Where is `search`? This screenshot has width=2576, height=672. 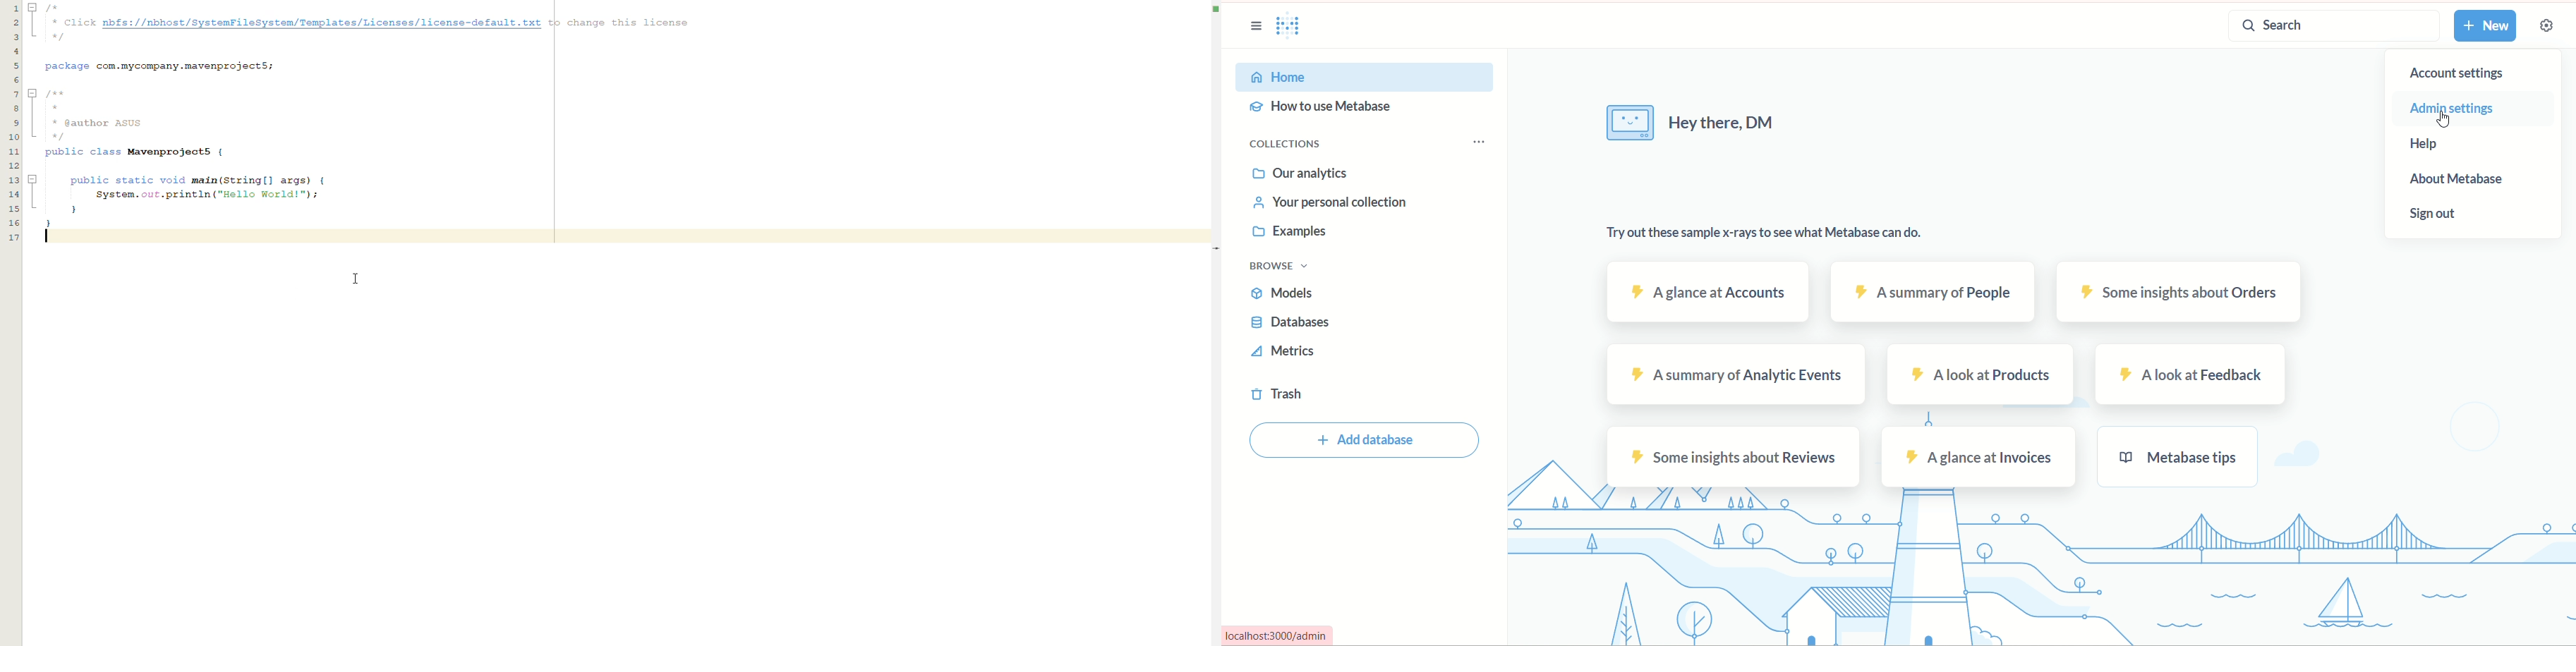
search is located at coordinates (2327, 28).